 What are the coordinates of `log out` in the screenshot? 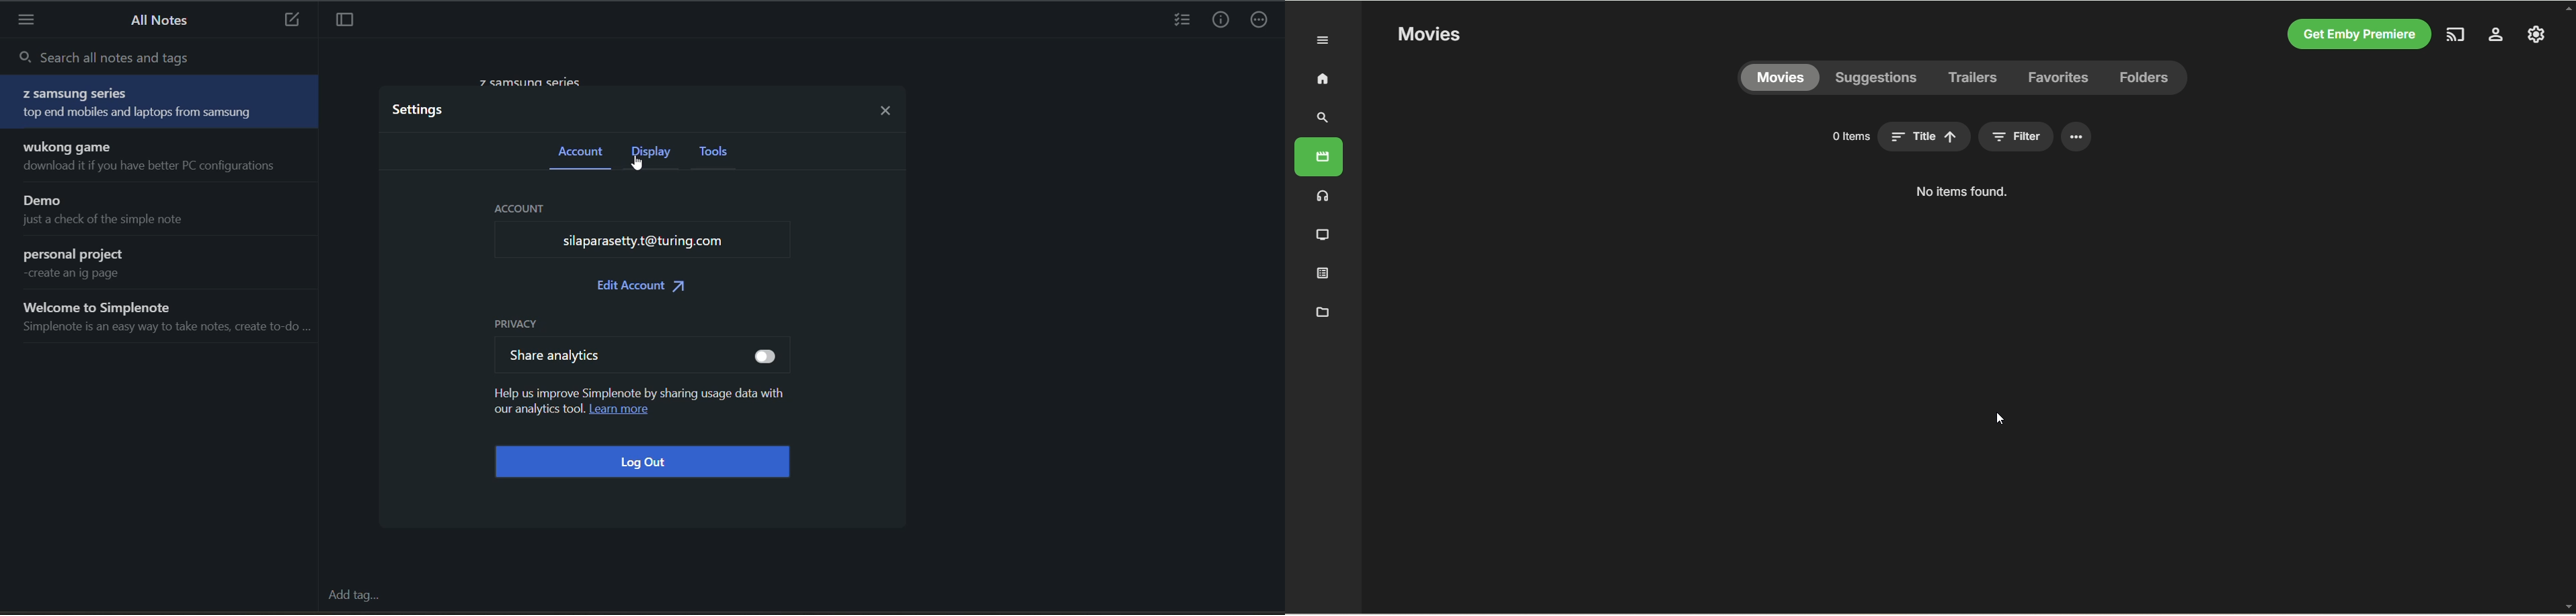 It's located at (651, 463).